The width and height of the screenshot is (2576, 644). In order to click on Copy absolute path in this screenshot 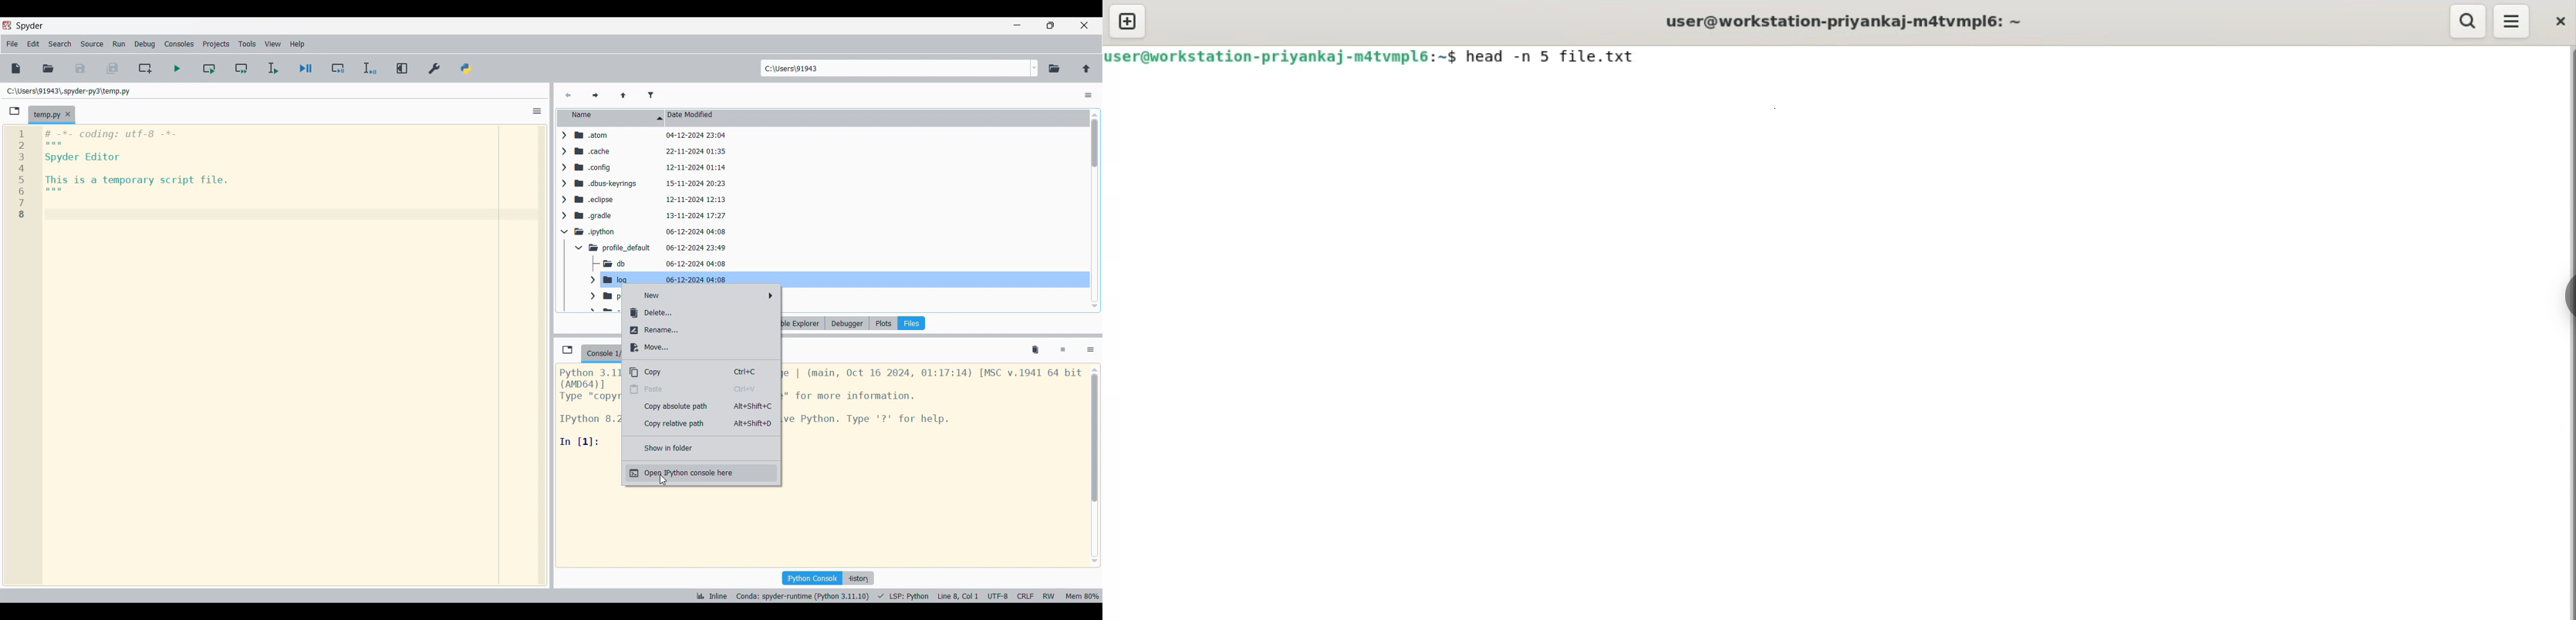, I will do `click(702, 407)`.